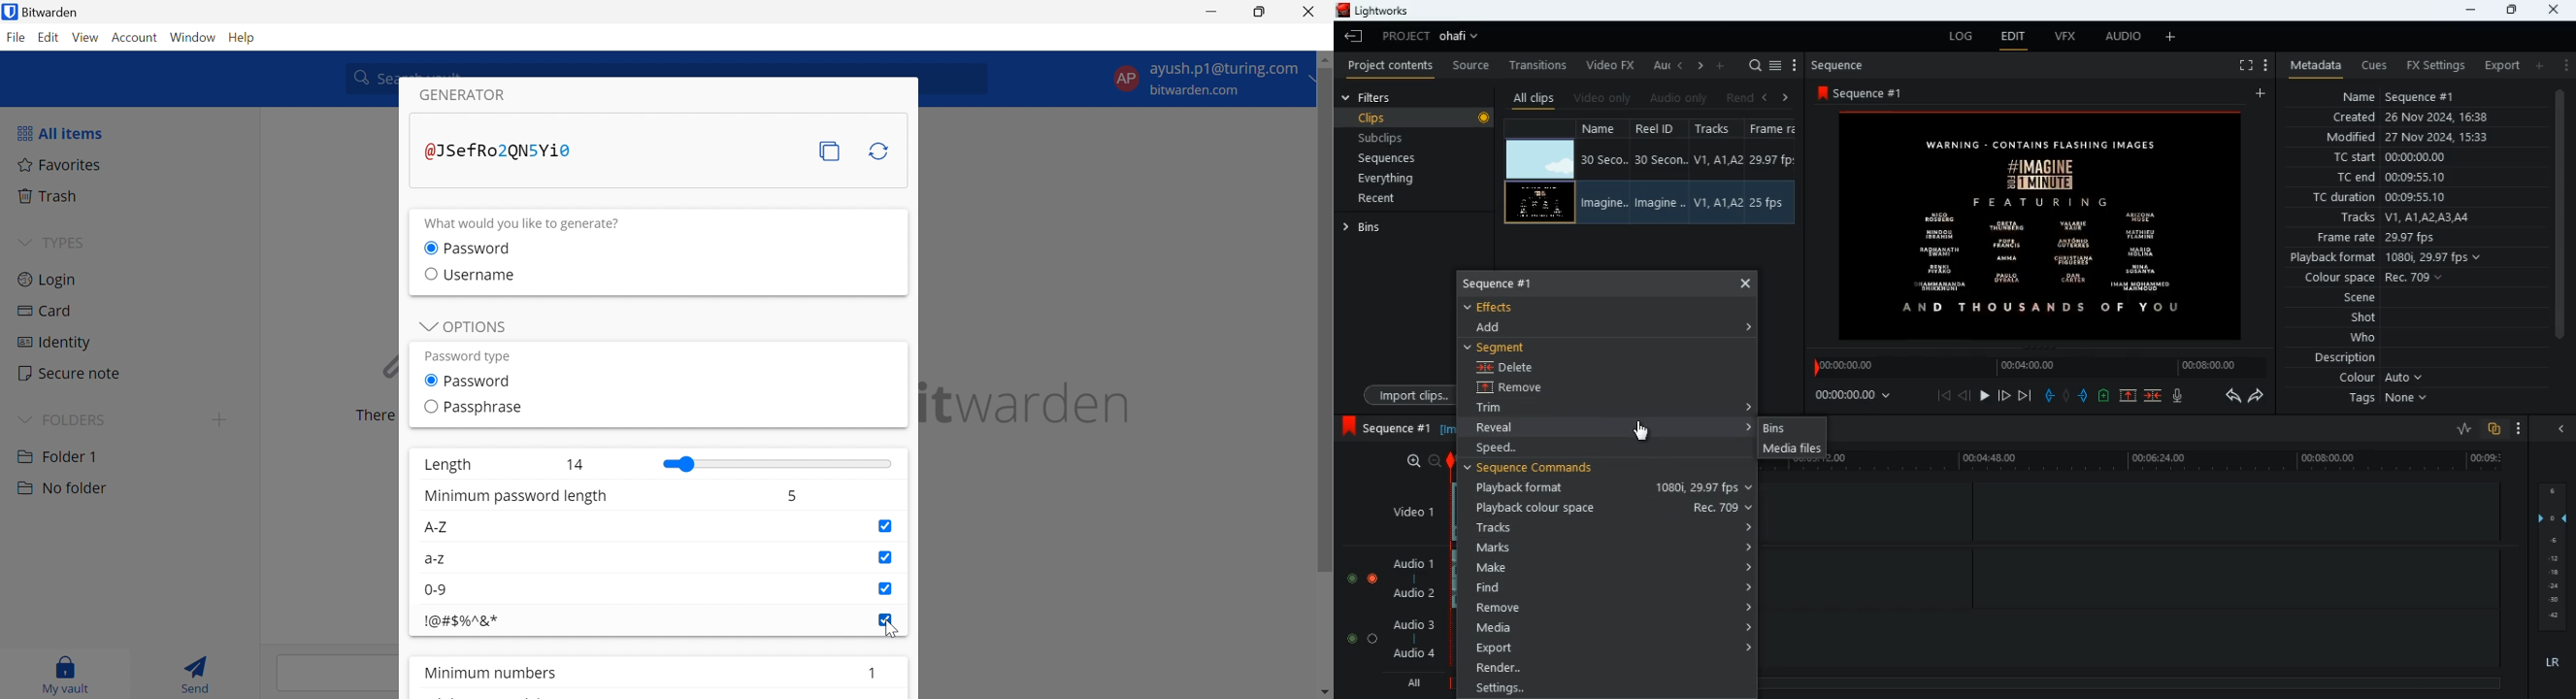 The width and height of the screenshot is (2576, 700). I want to click on tc start, so click(2419, 158).